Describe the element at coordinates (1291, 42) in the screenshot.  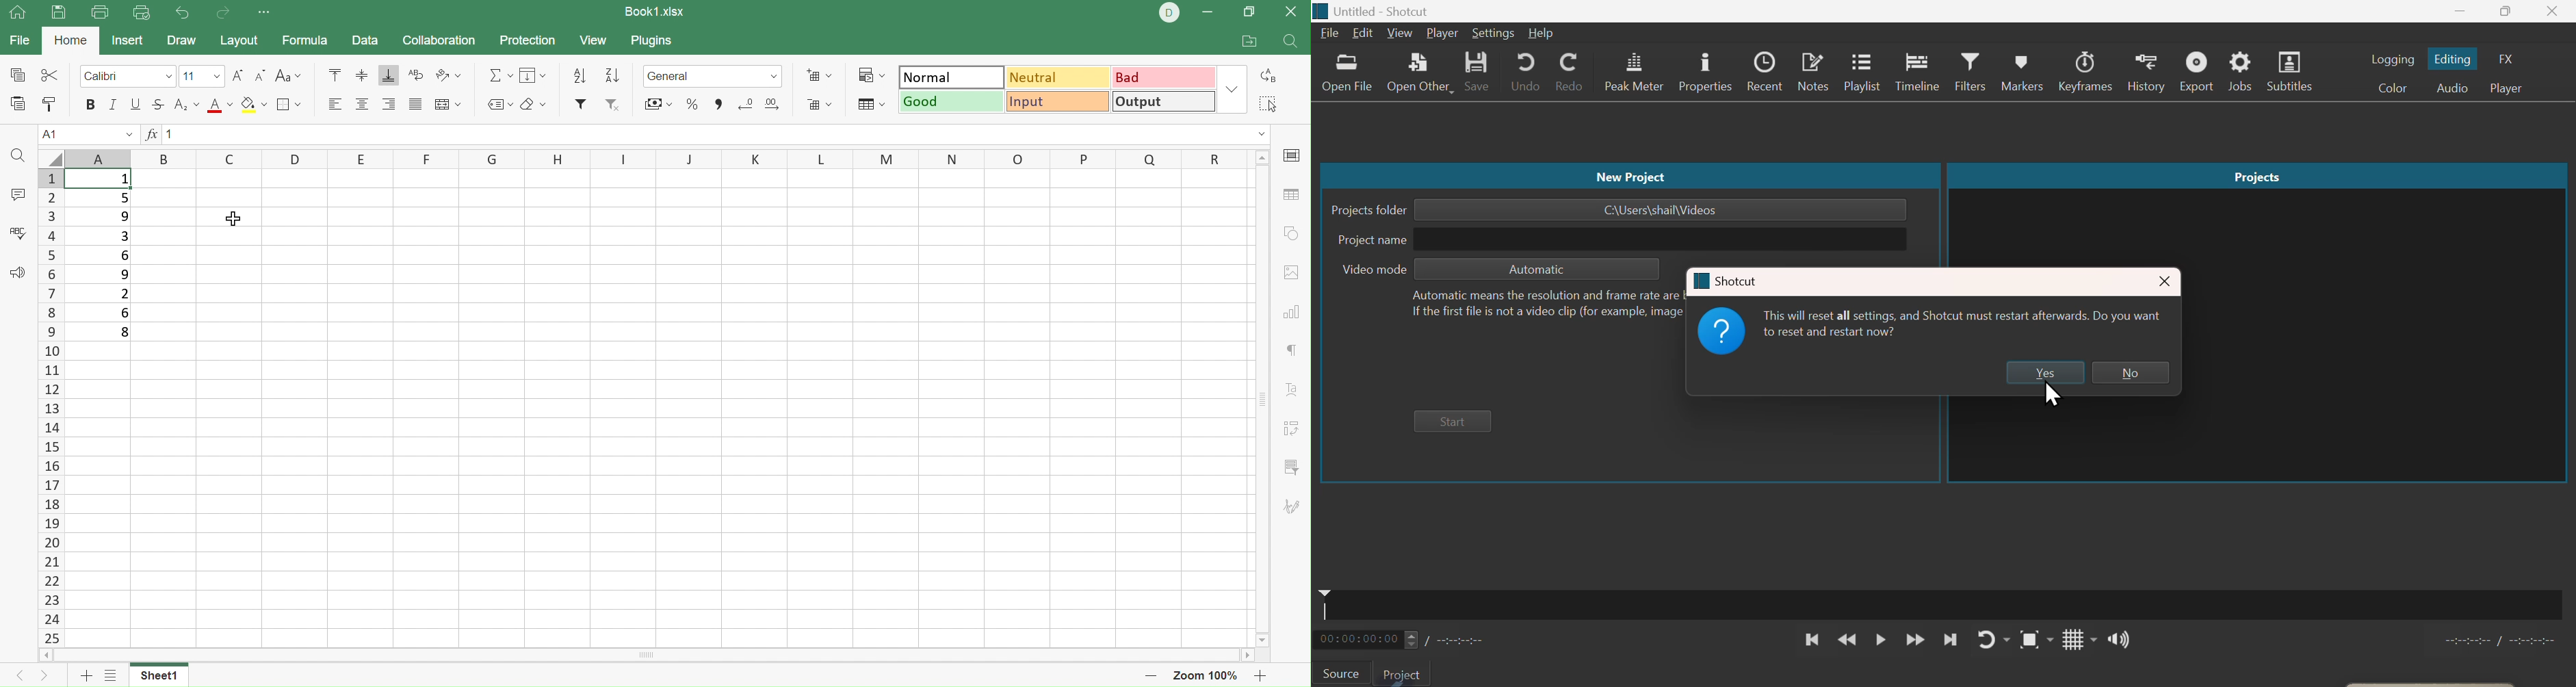
I see `Find` at that location.